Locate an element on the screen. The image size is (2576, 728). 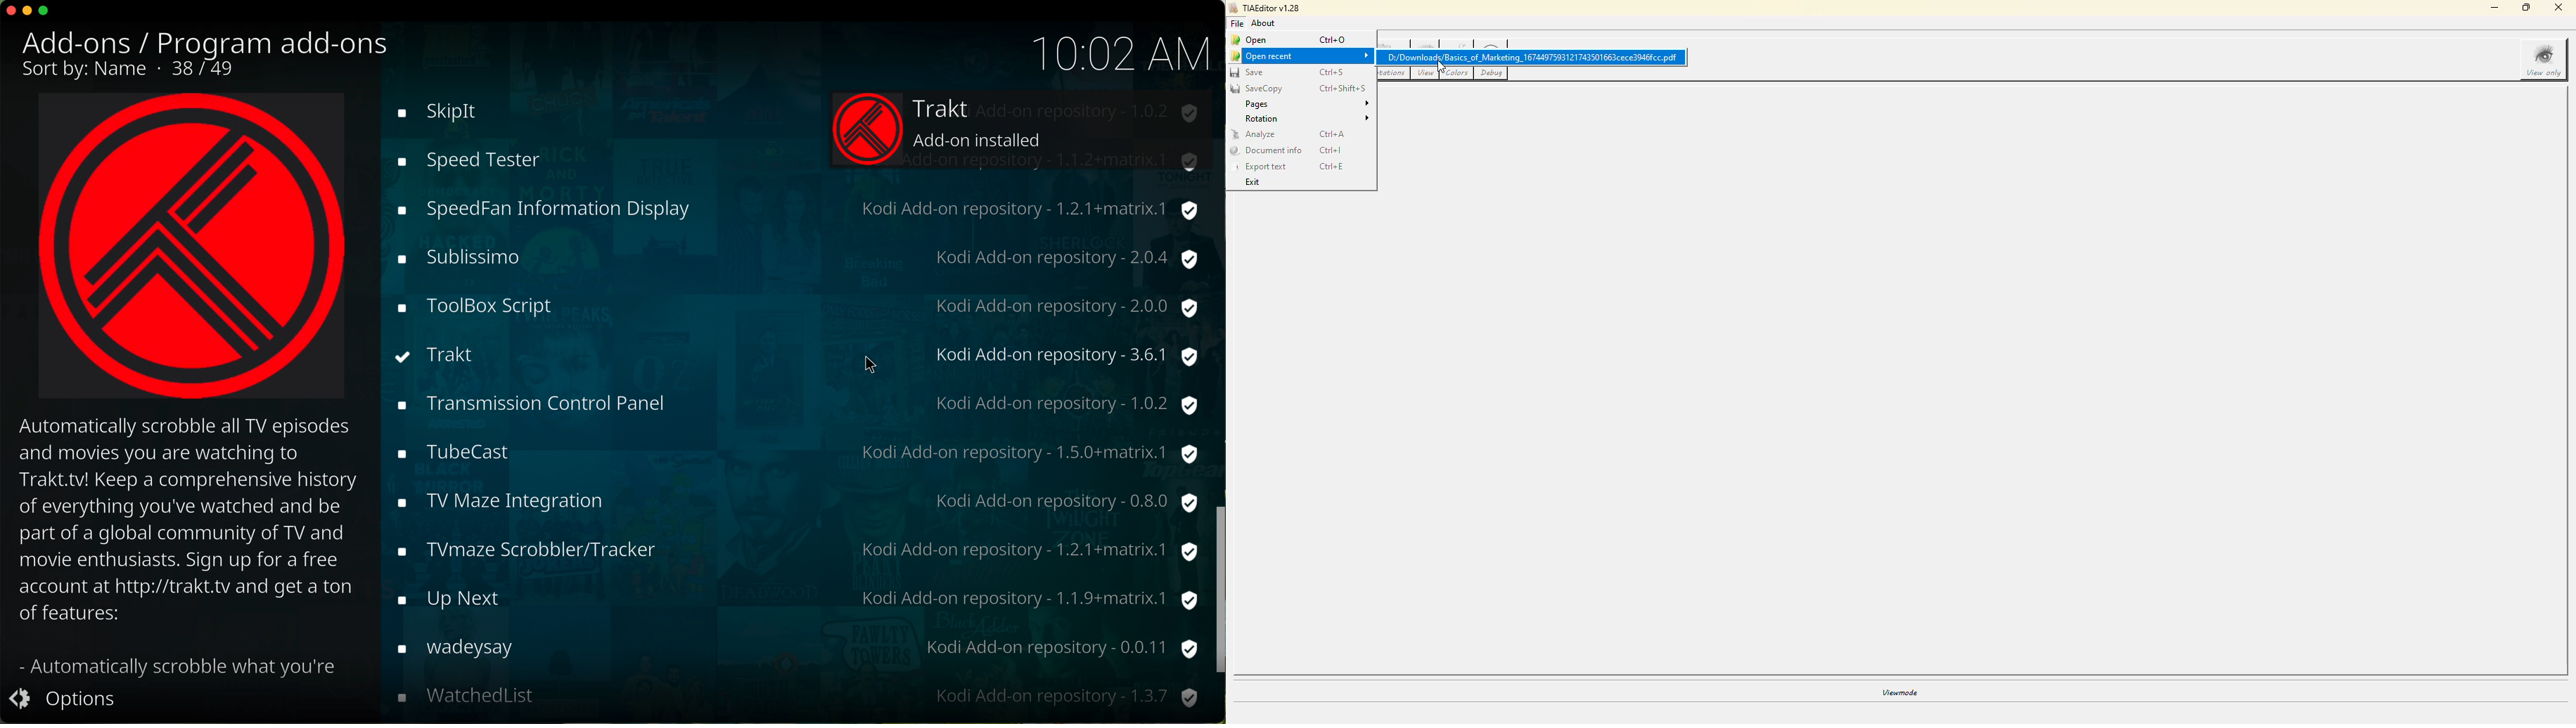
wadeysay is located at coordinates (795, 452).